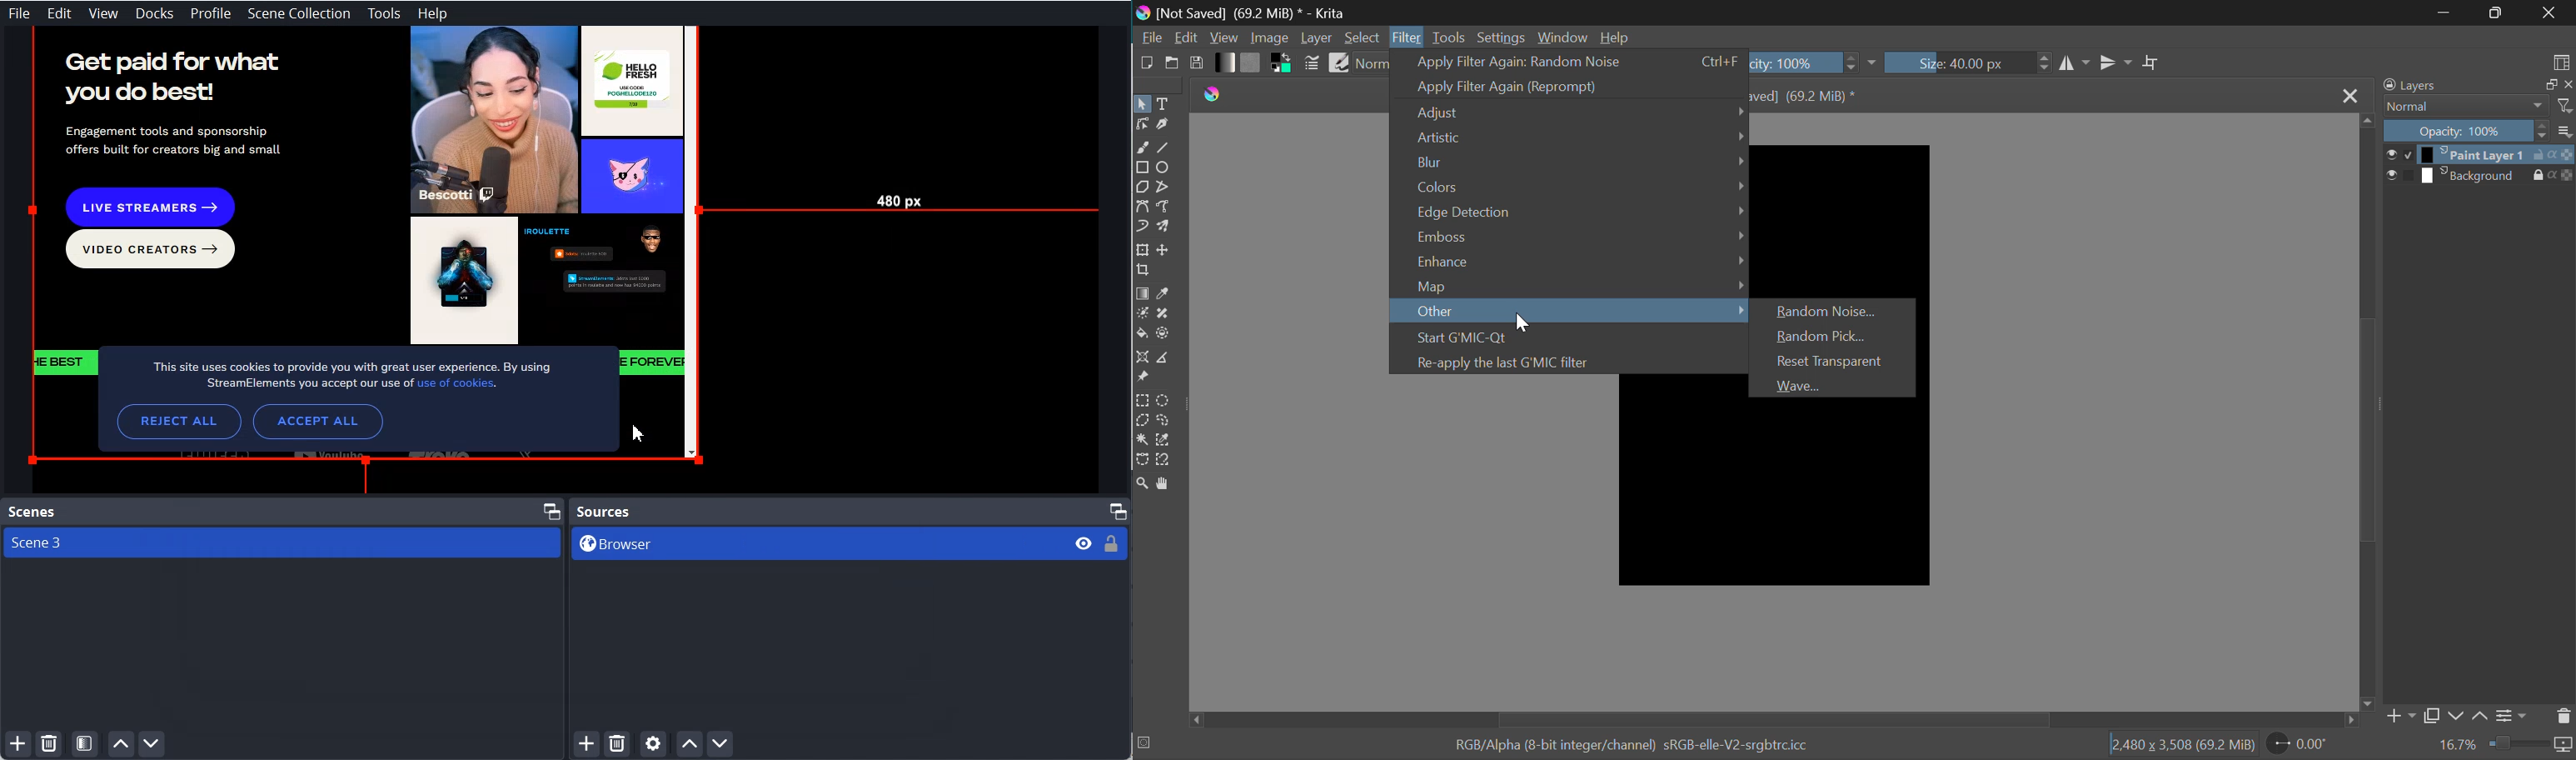 This screenshot has width=2576, height=784. I want to click on background, so click(2471, 175).